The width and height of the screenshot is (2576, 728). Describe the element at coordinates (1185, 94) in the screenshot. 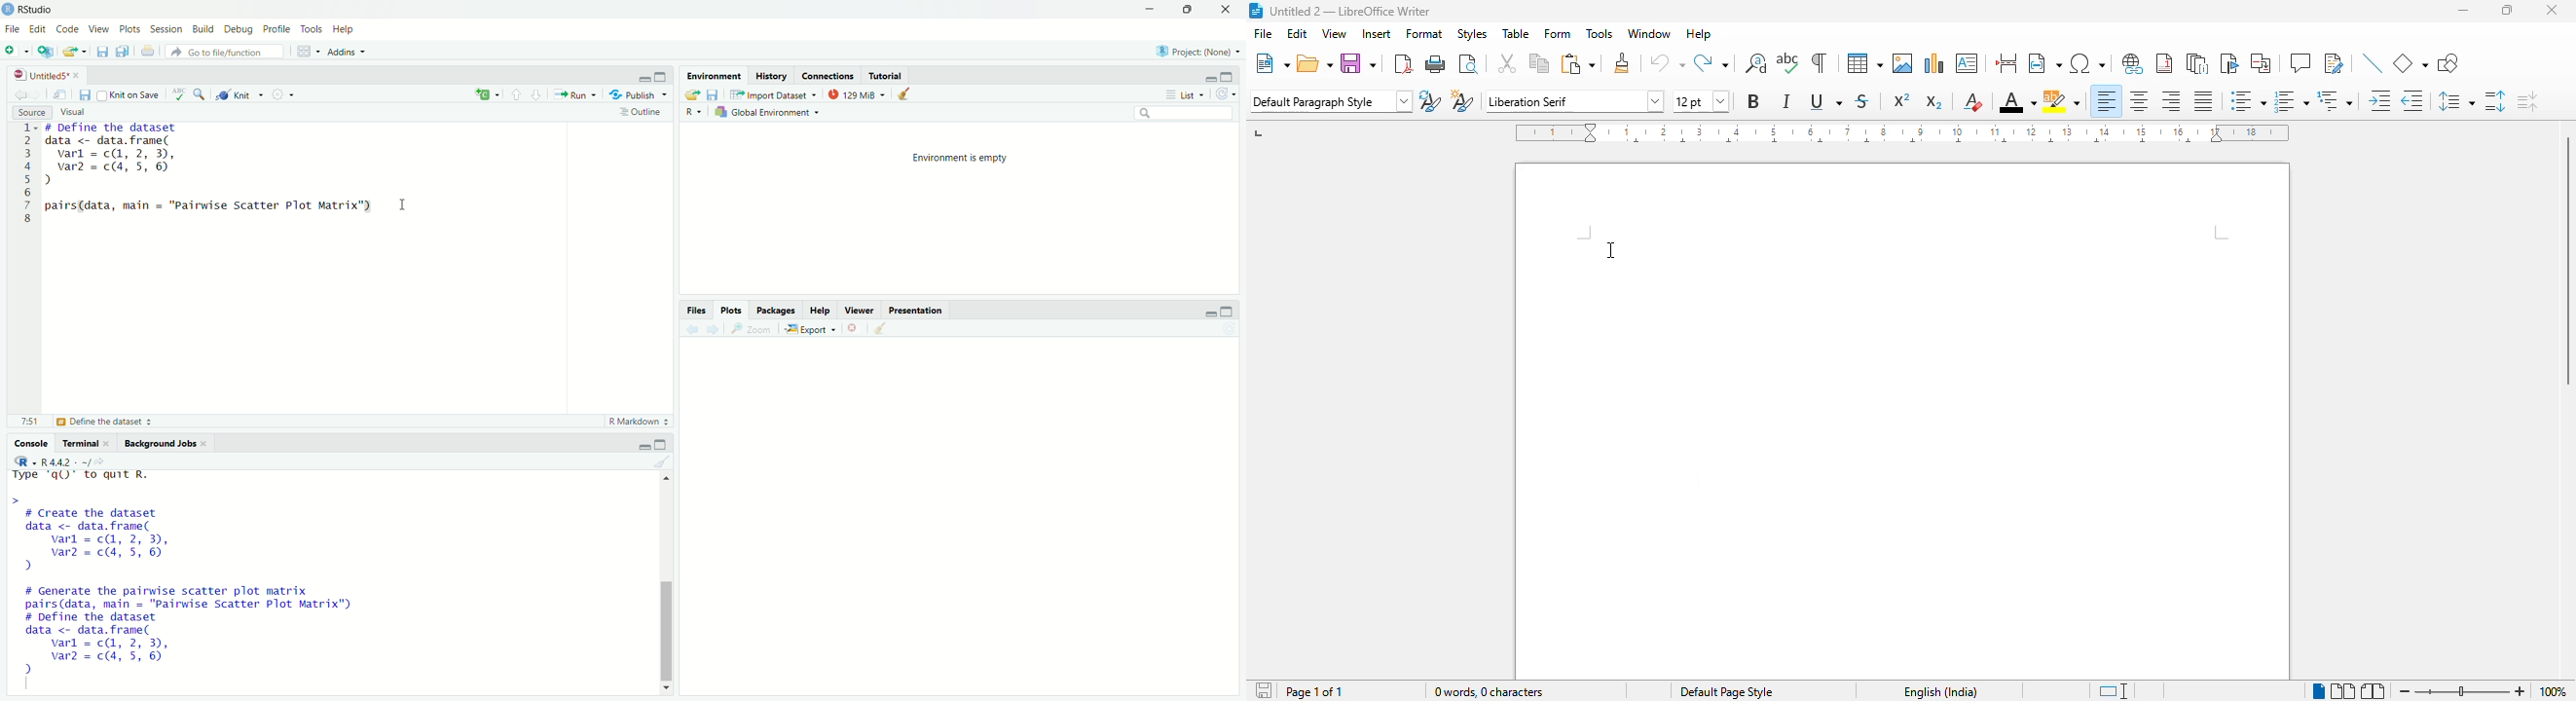

I see `List` at that location.